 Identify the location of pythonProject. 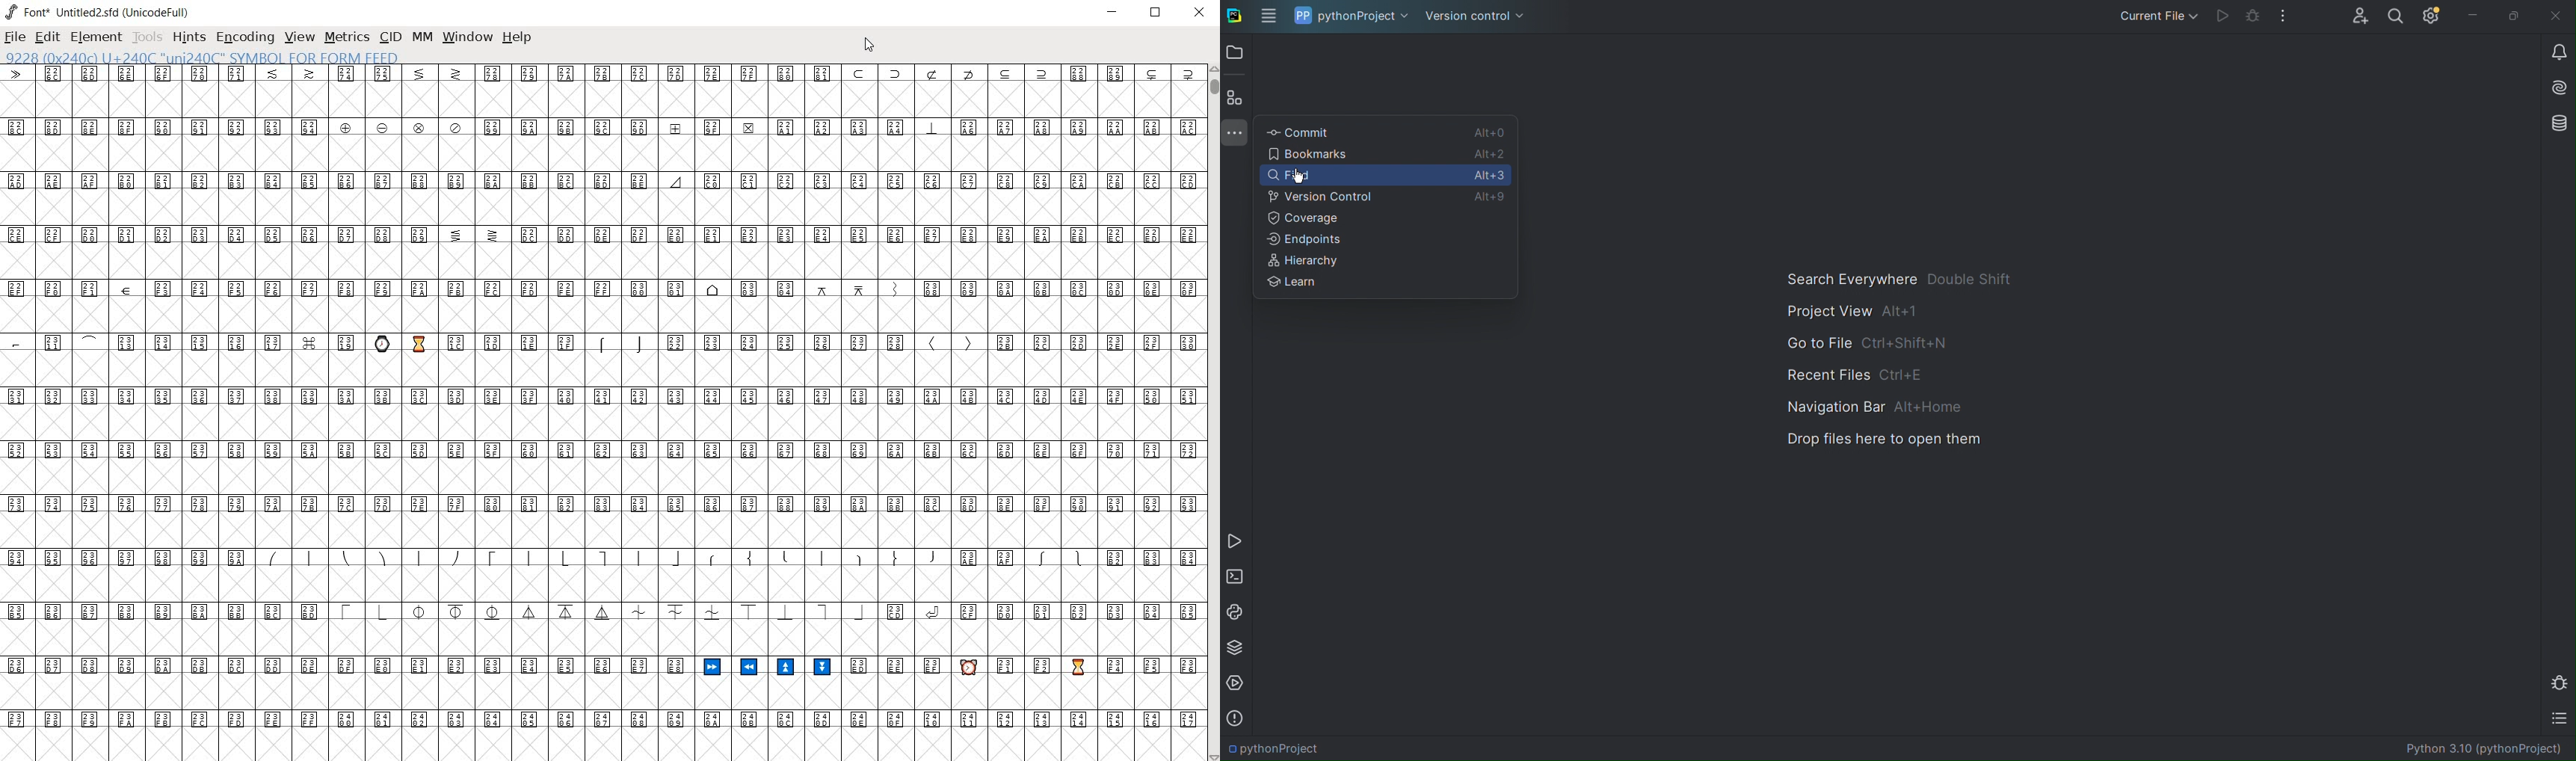
(1352, 15).